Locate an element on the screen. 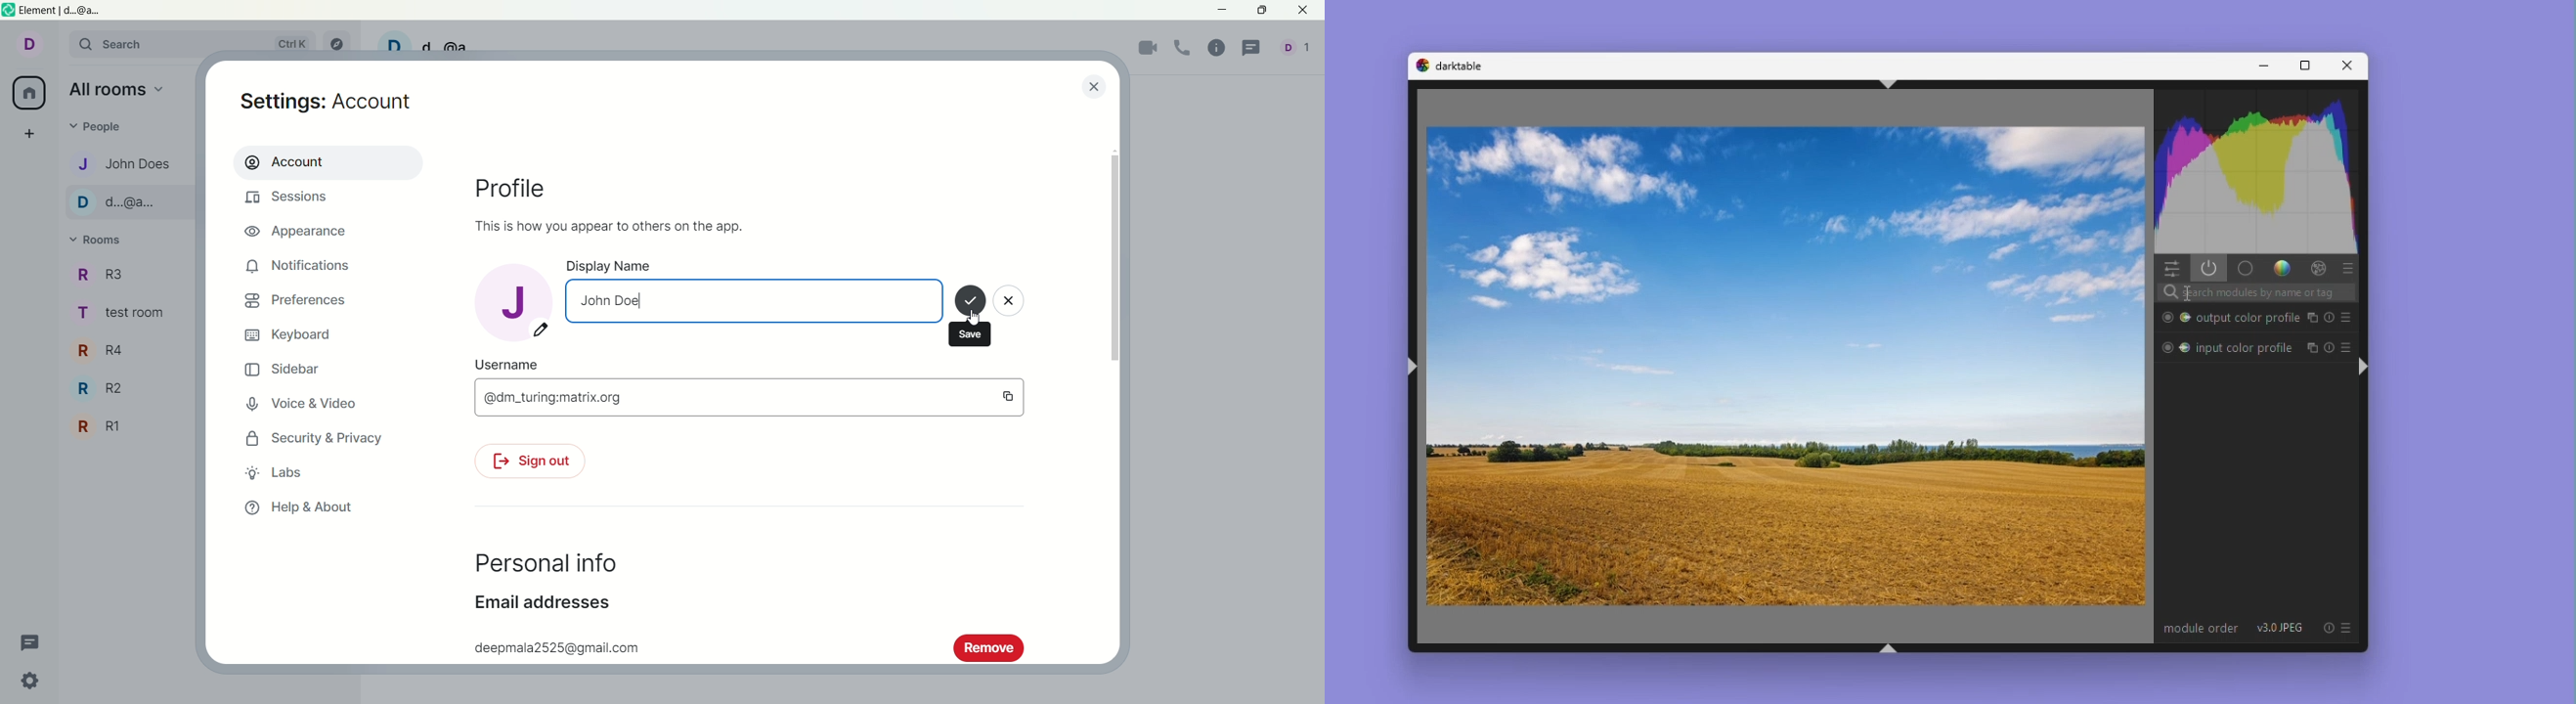 The image size is (2576, 728). preset is located at coordinates (2348, 629).